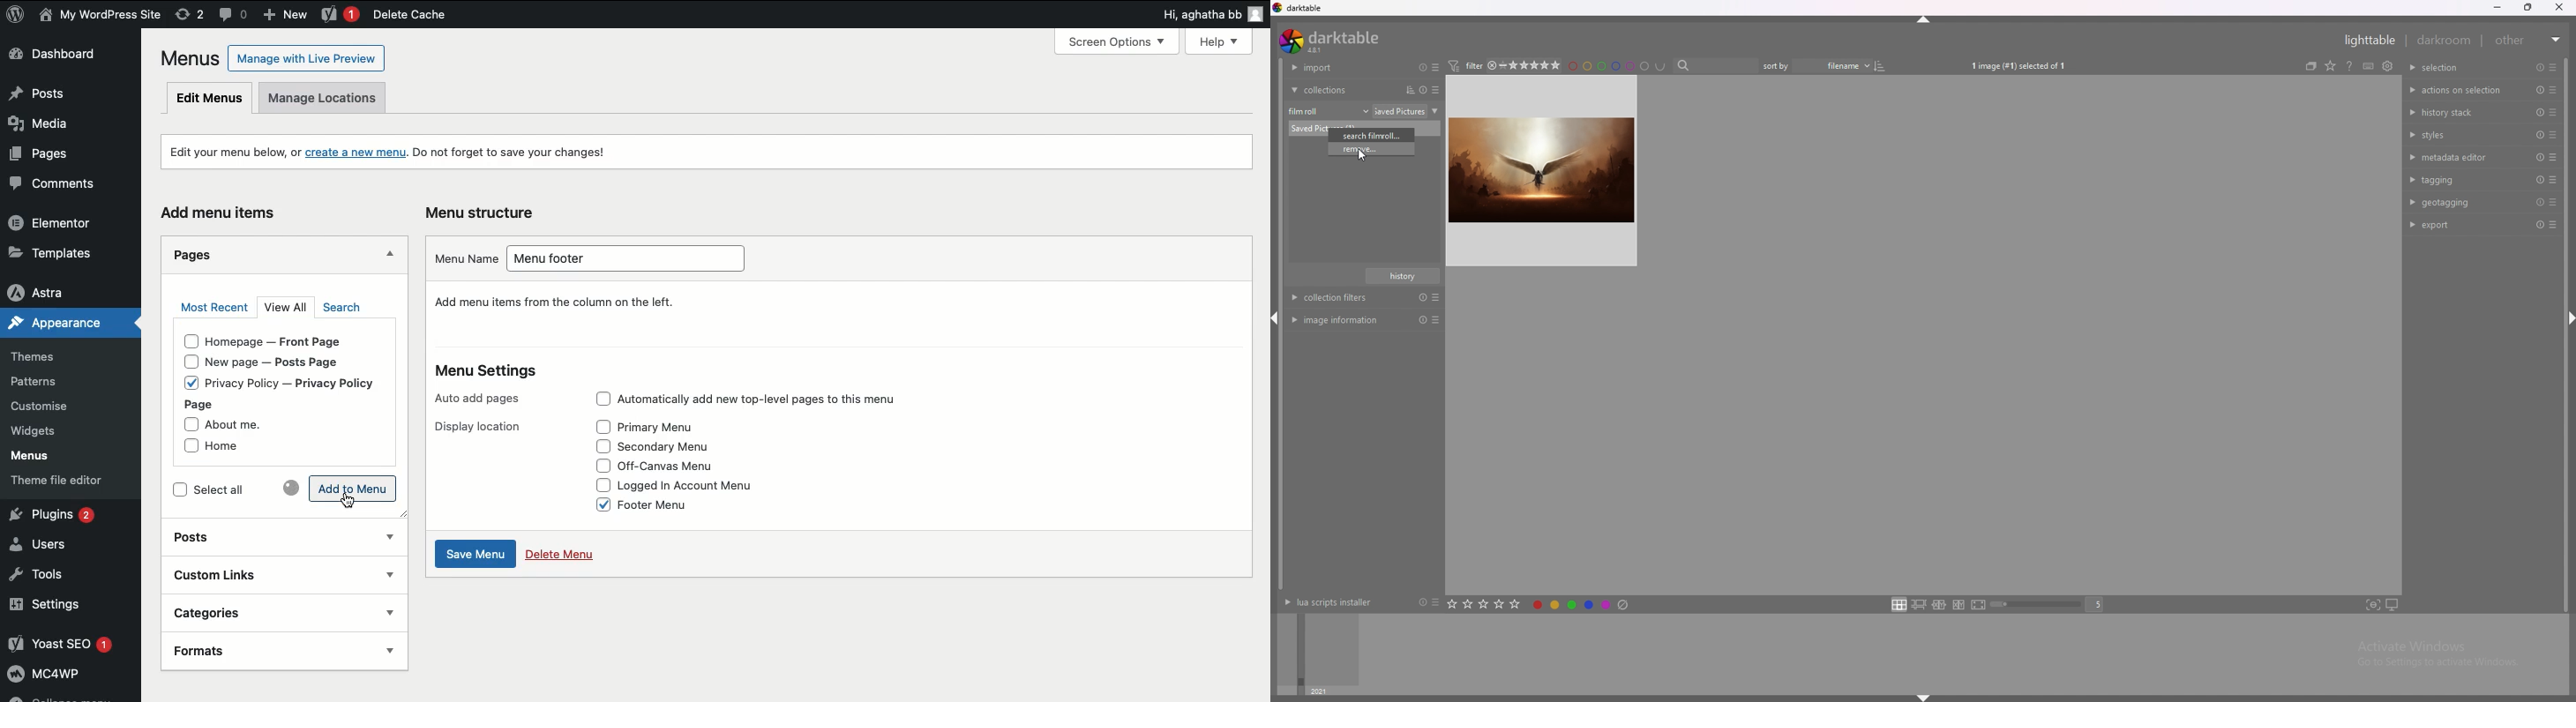  I want to click on Save menu, so click(476, 556).